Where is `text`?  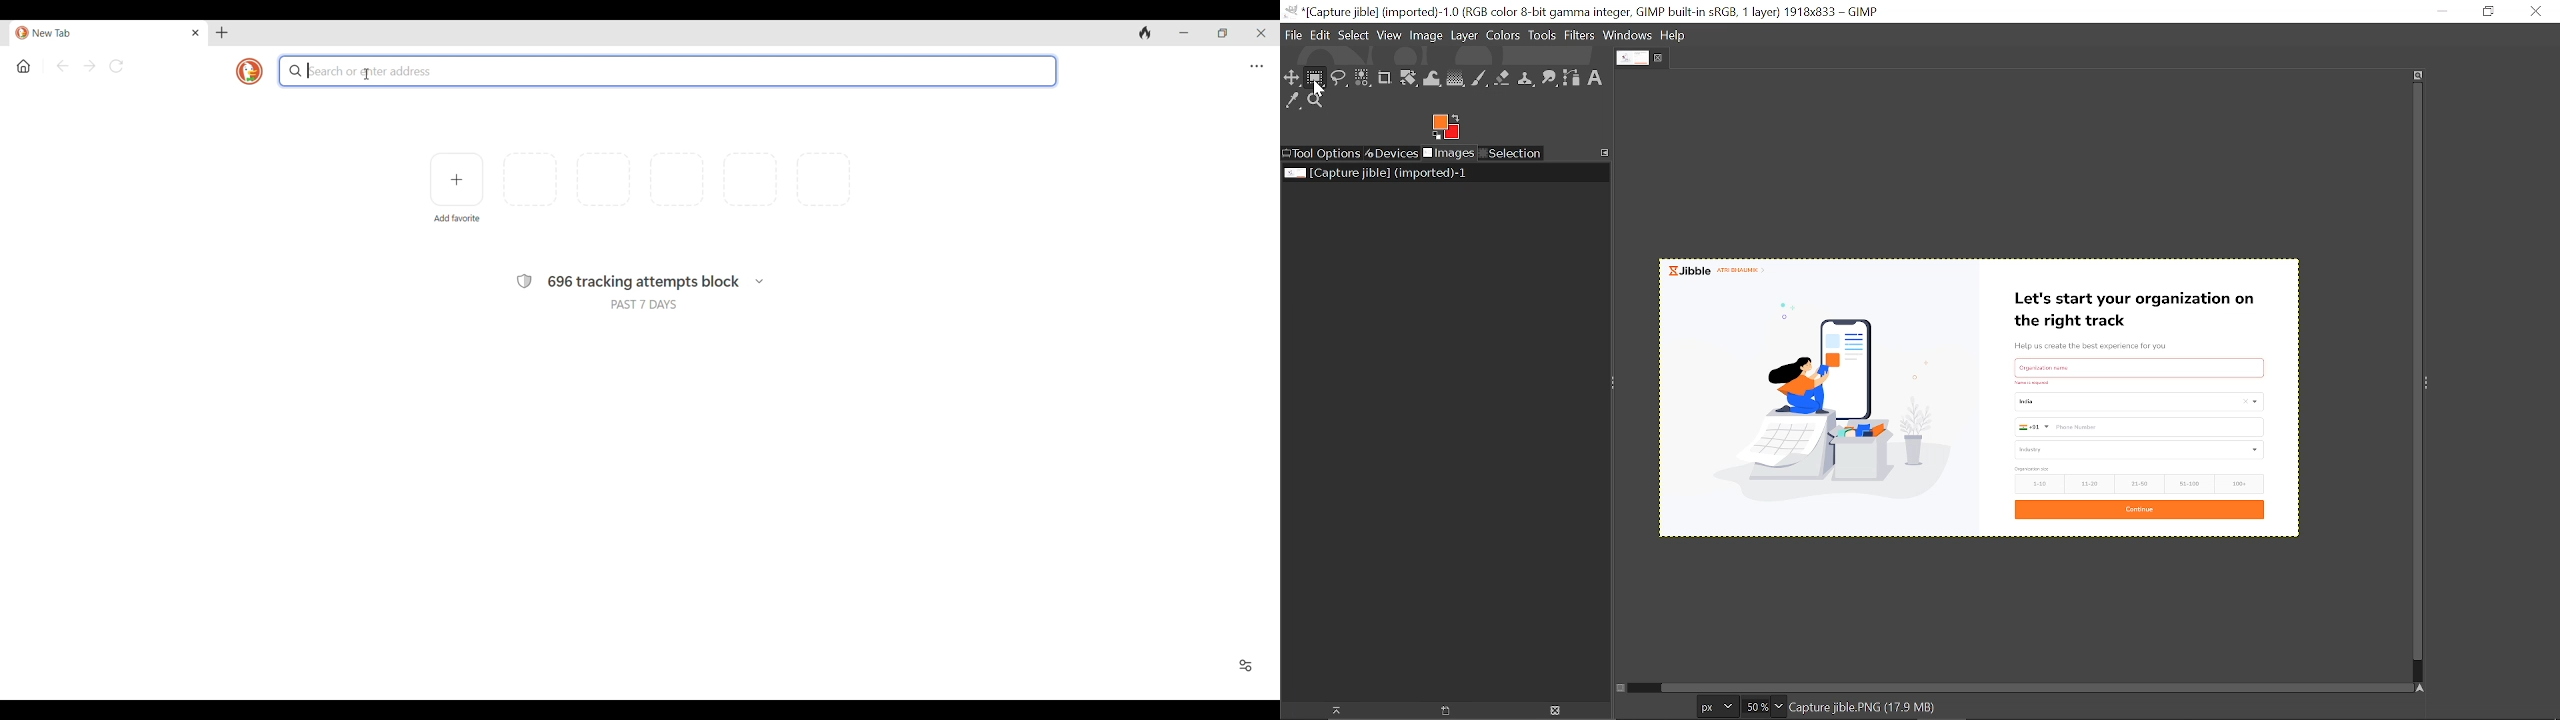
text is located at coordinates (2038, 385).